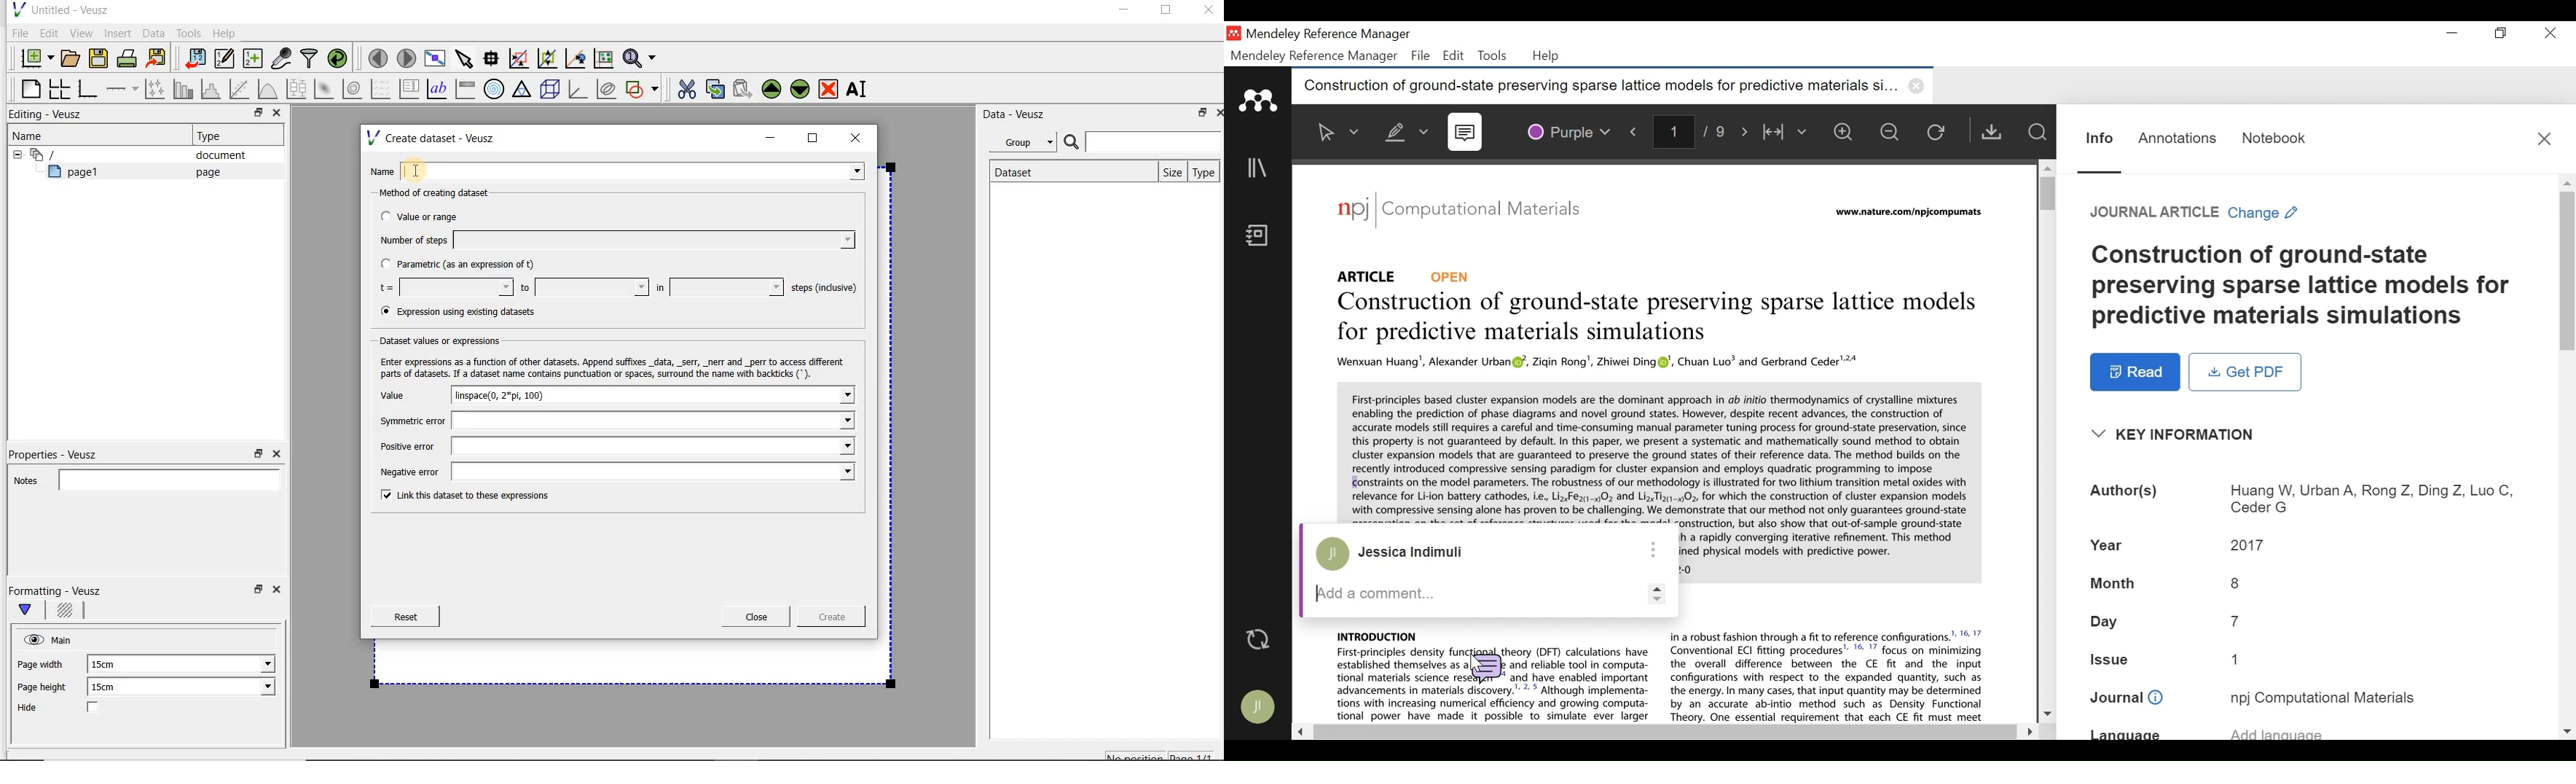  What do you see at coordinates (716, 88) in the screenshot?
I see `copy the selected widget` at bounding box center [716, 88].